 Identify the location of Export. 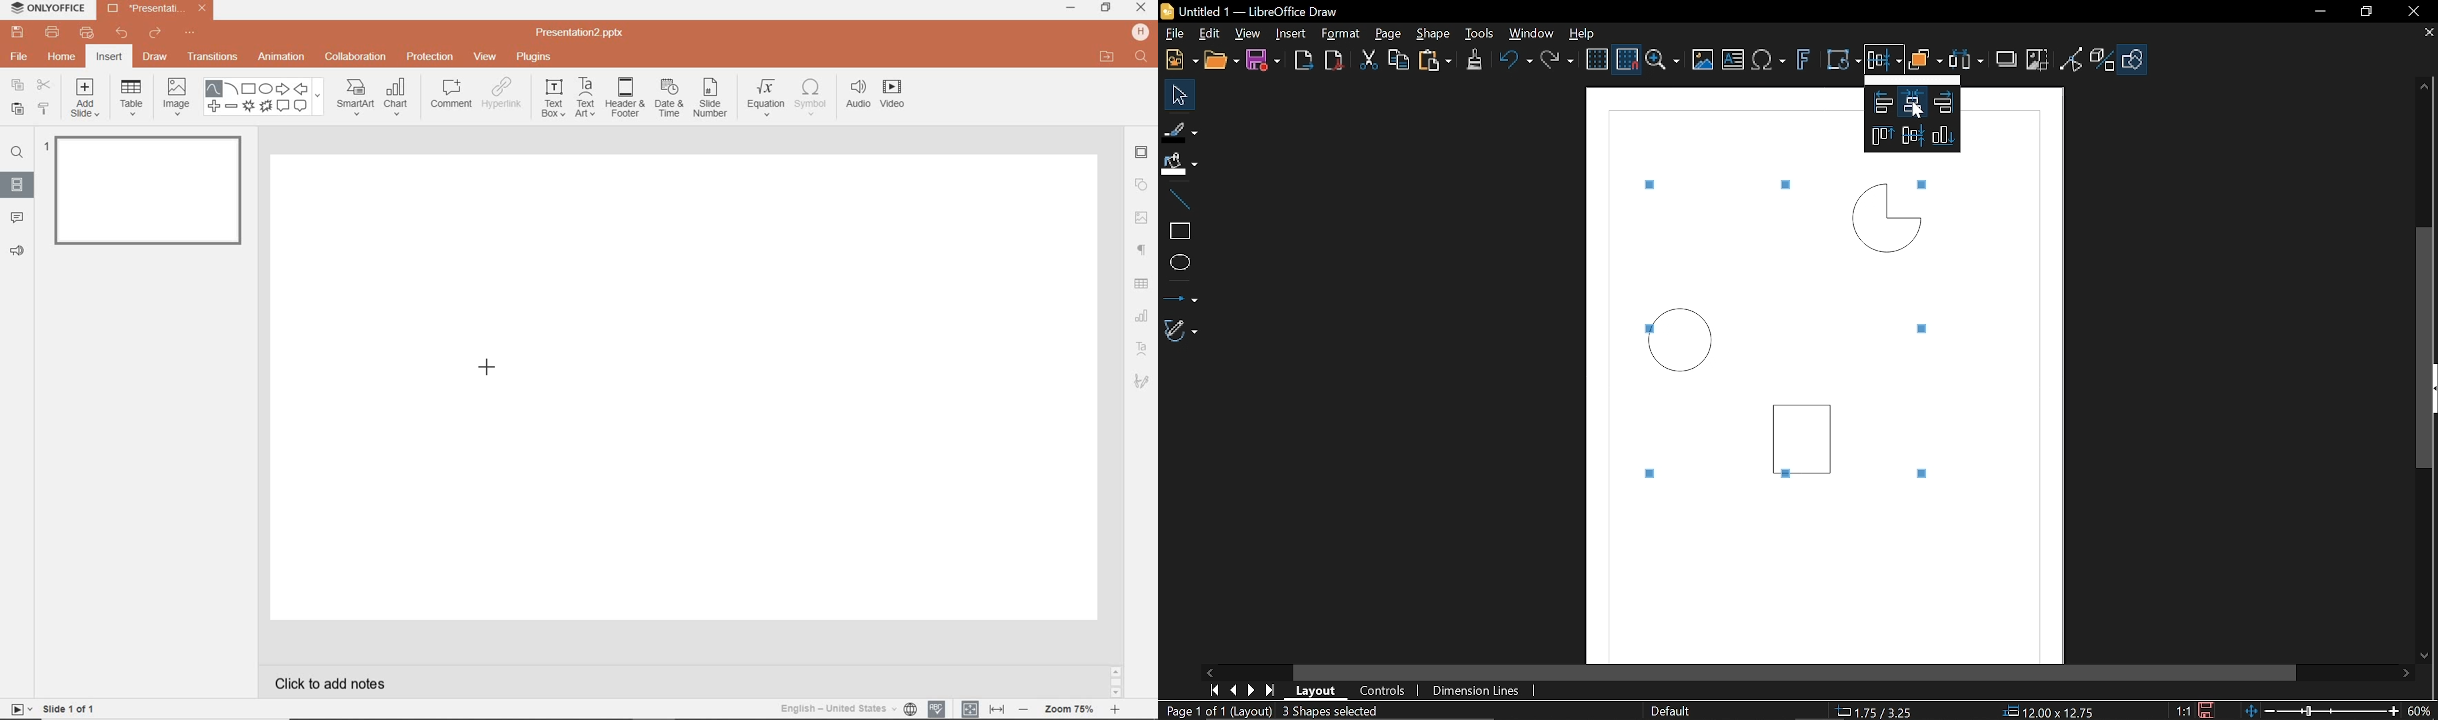
(1304, 60).